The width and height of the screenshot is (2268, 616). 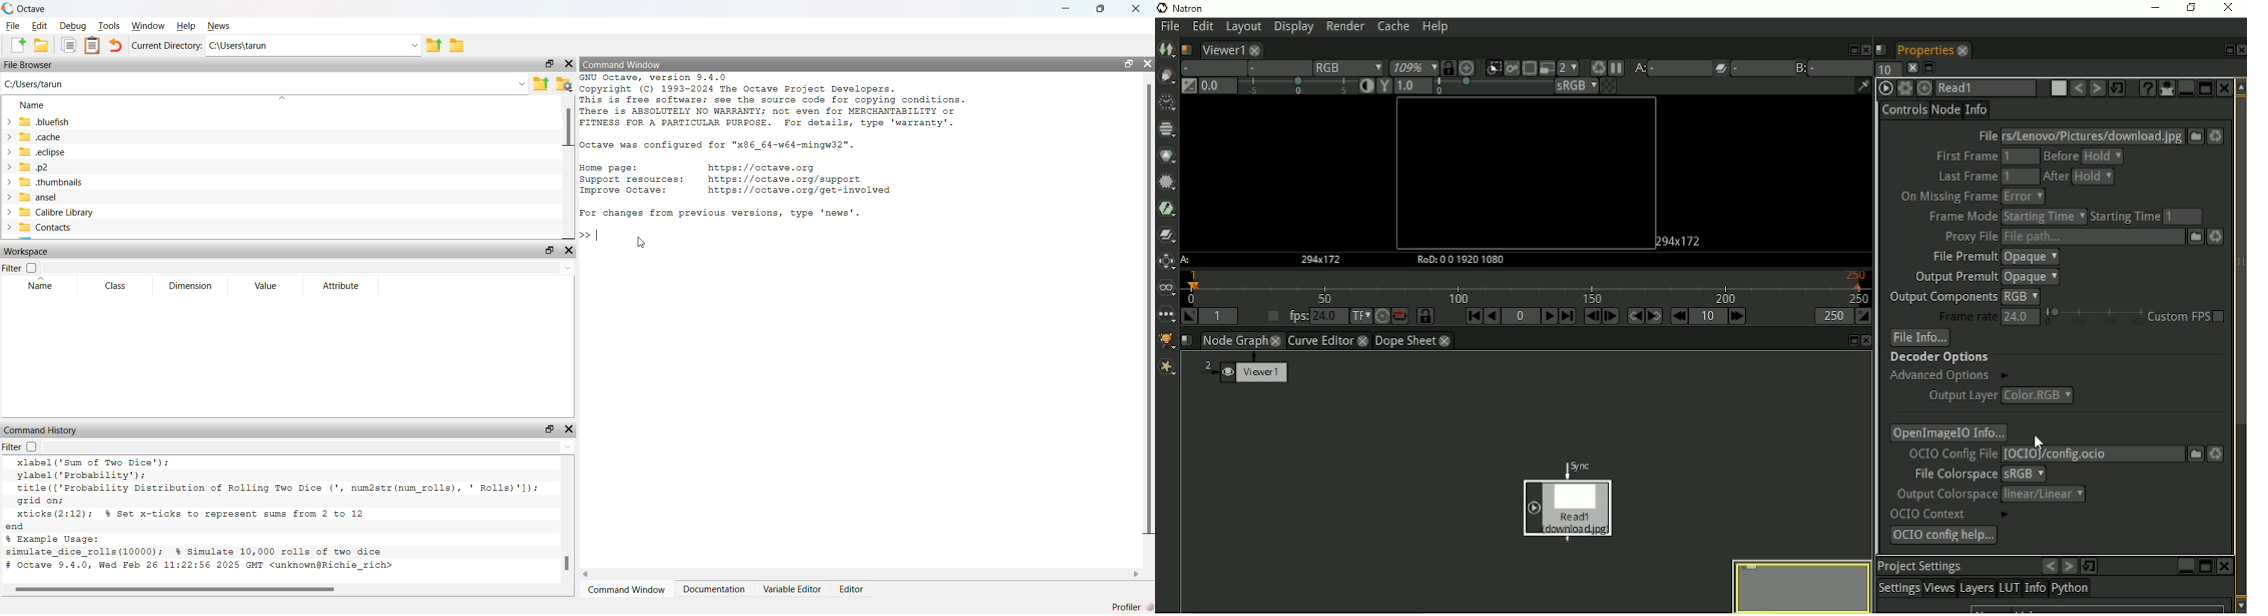 What do you see at coordinates (68, 45) in the screenshot?
I see `Copy` at bounding box center [68, 45].